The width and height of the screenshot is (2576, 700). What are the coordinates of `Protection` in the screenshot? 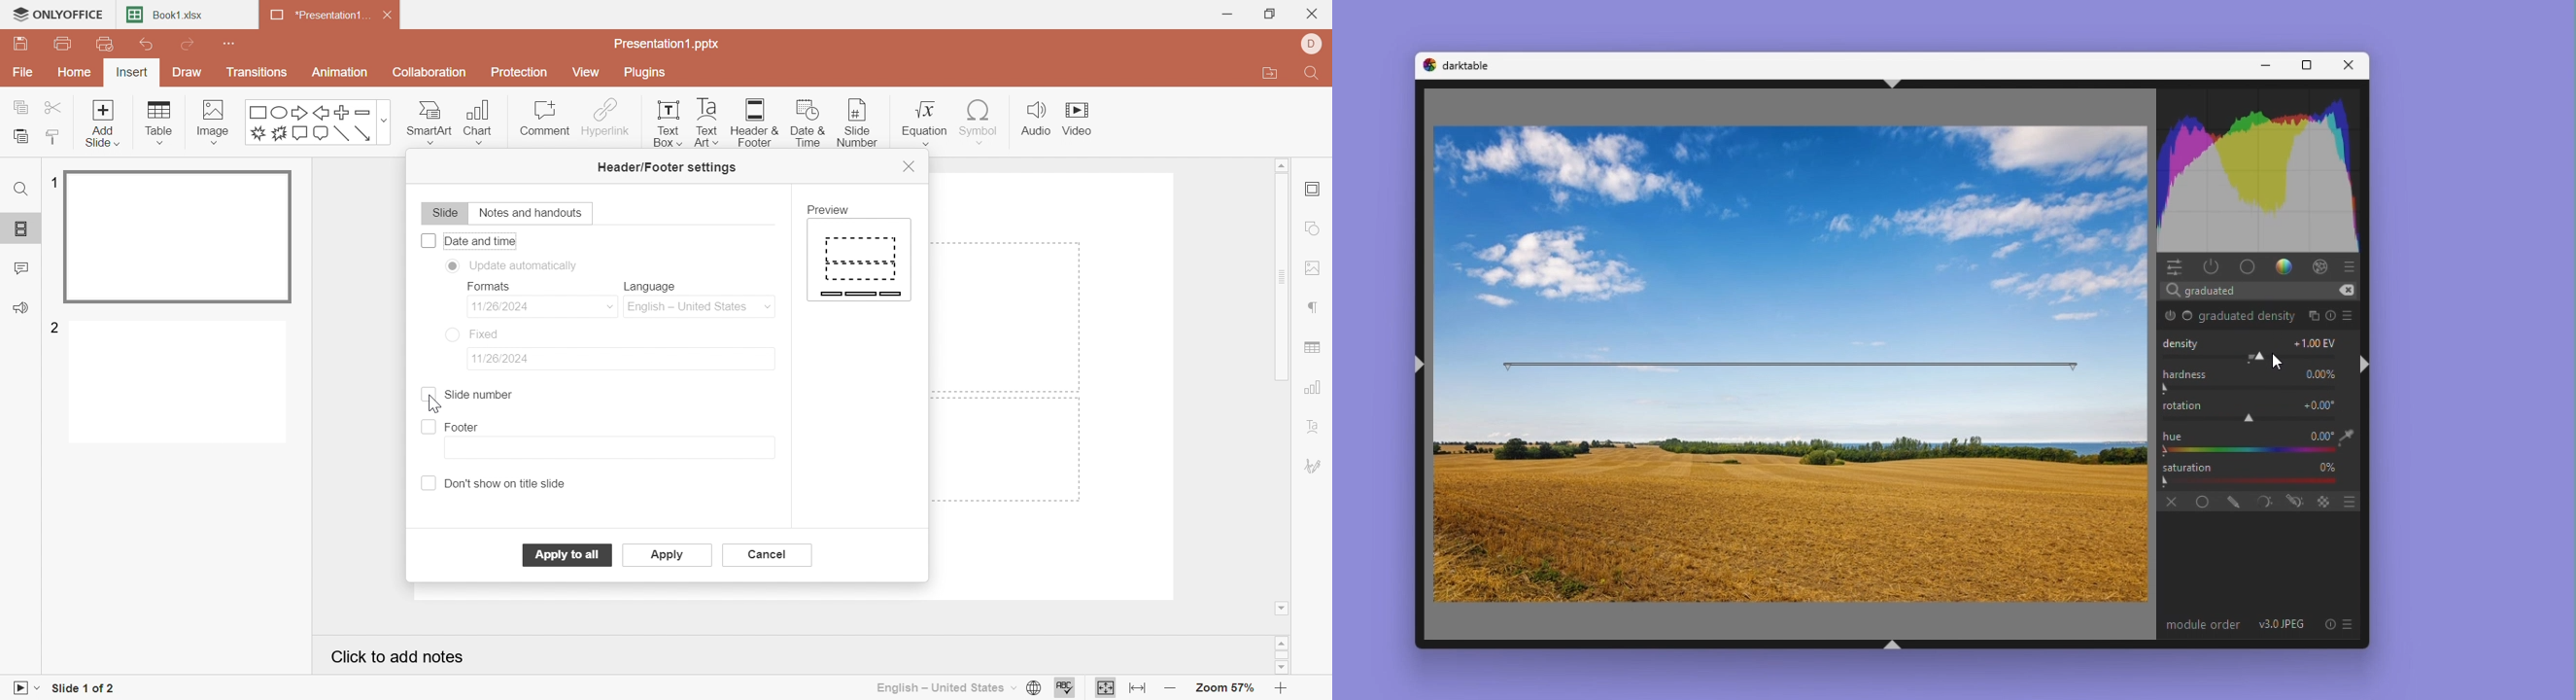 It's located at (521, 74).